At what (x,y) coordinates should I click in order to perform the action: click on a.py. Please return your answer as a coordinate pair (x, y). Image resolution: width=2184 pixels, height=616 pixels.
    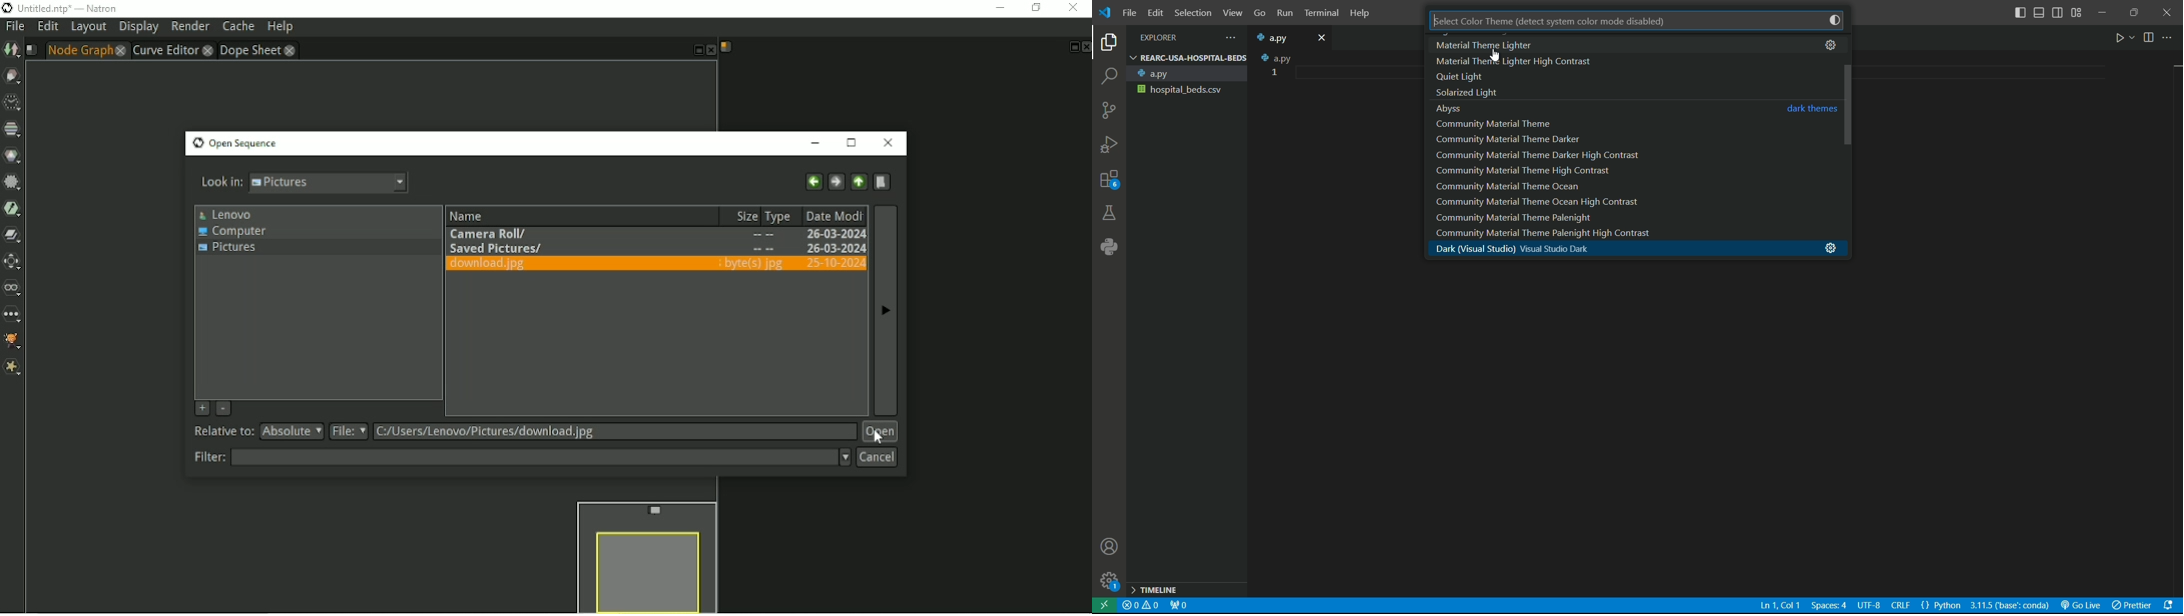
    Looking at the image, I should click on (1185, 74).